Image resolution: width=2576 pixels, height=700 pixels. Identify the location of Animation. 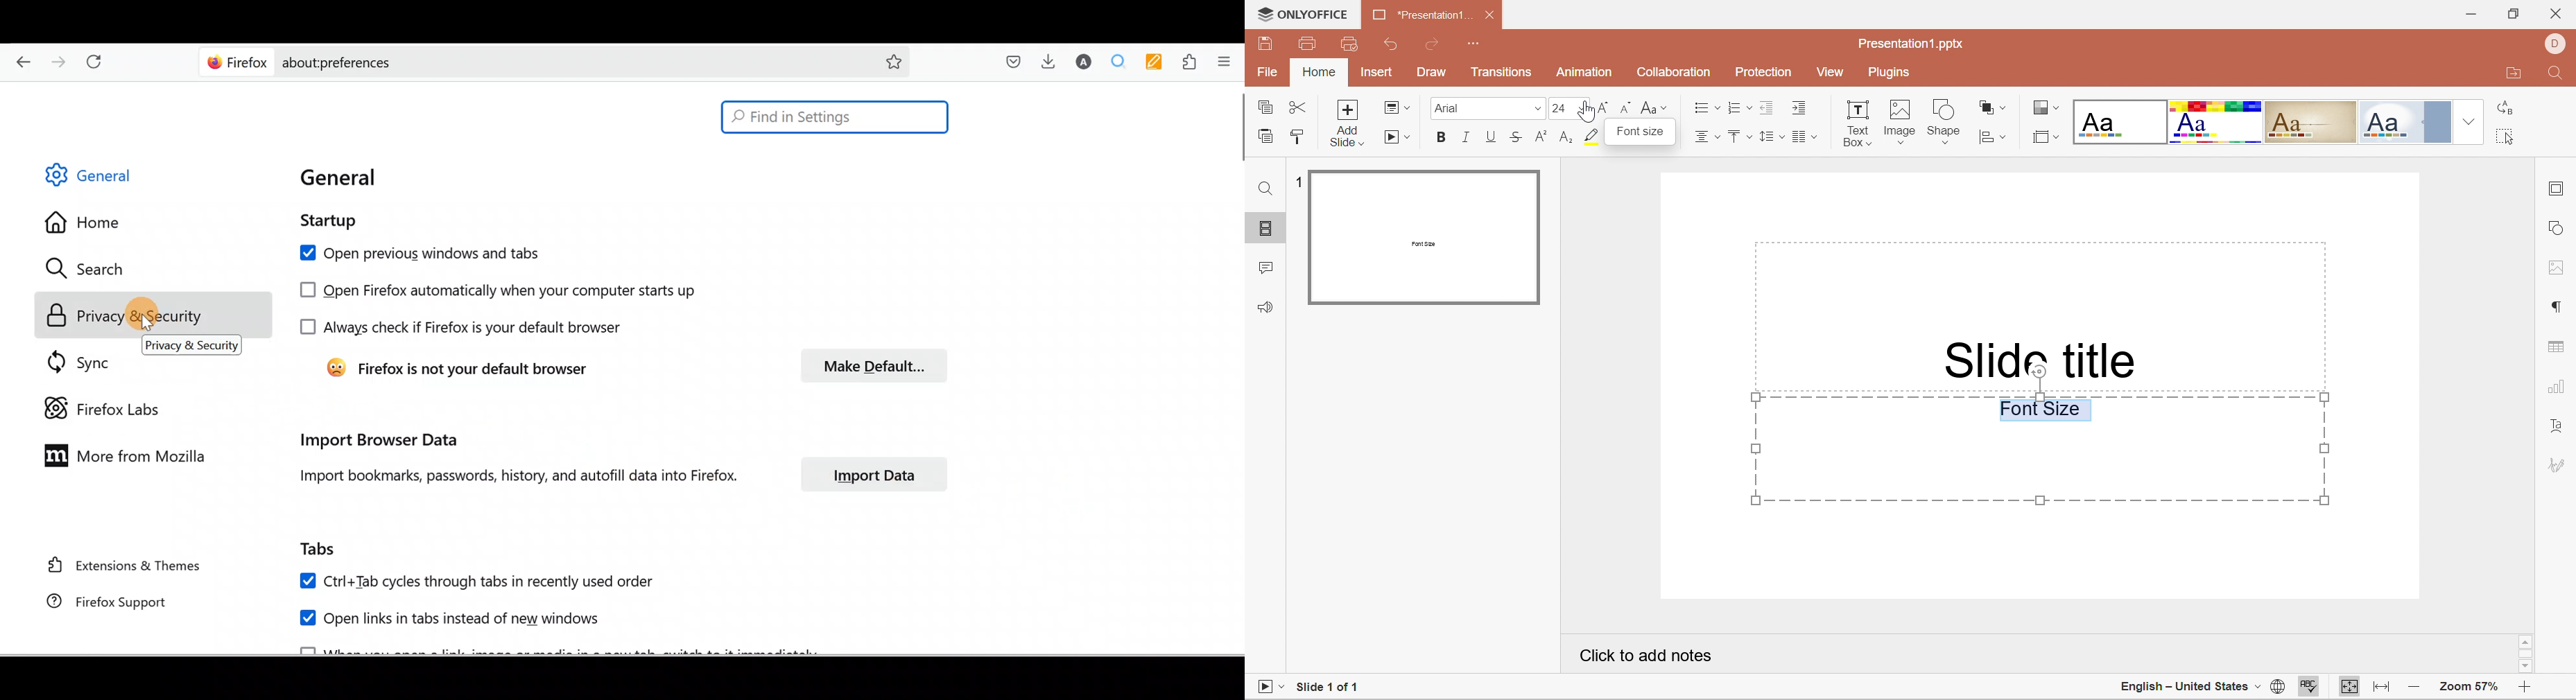
(1584, 72).